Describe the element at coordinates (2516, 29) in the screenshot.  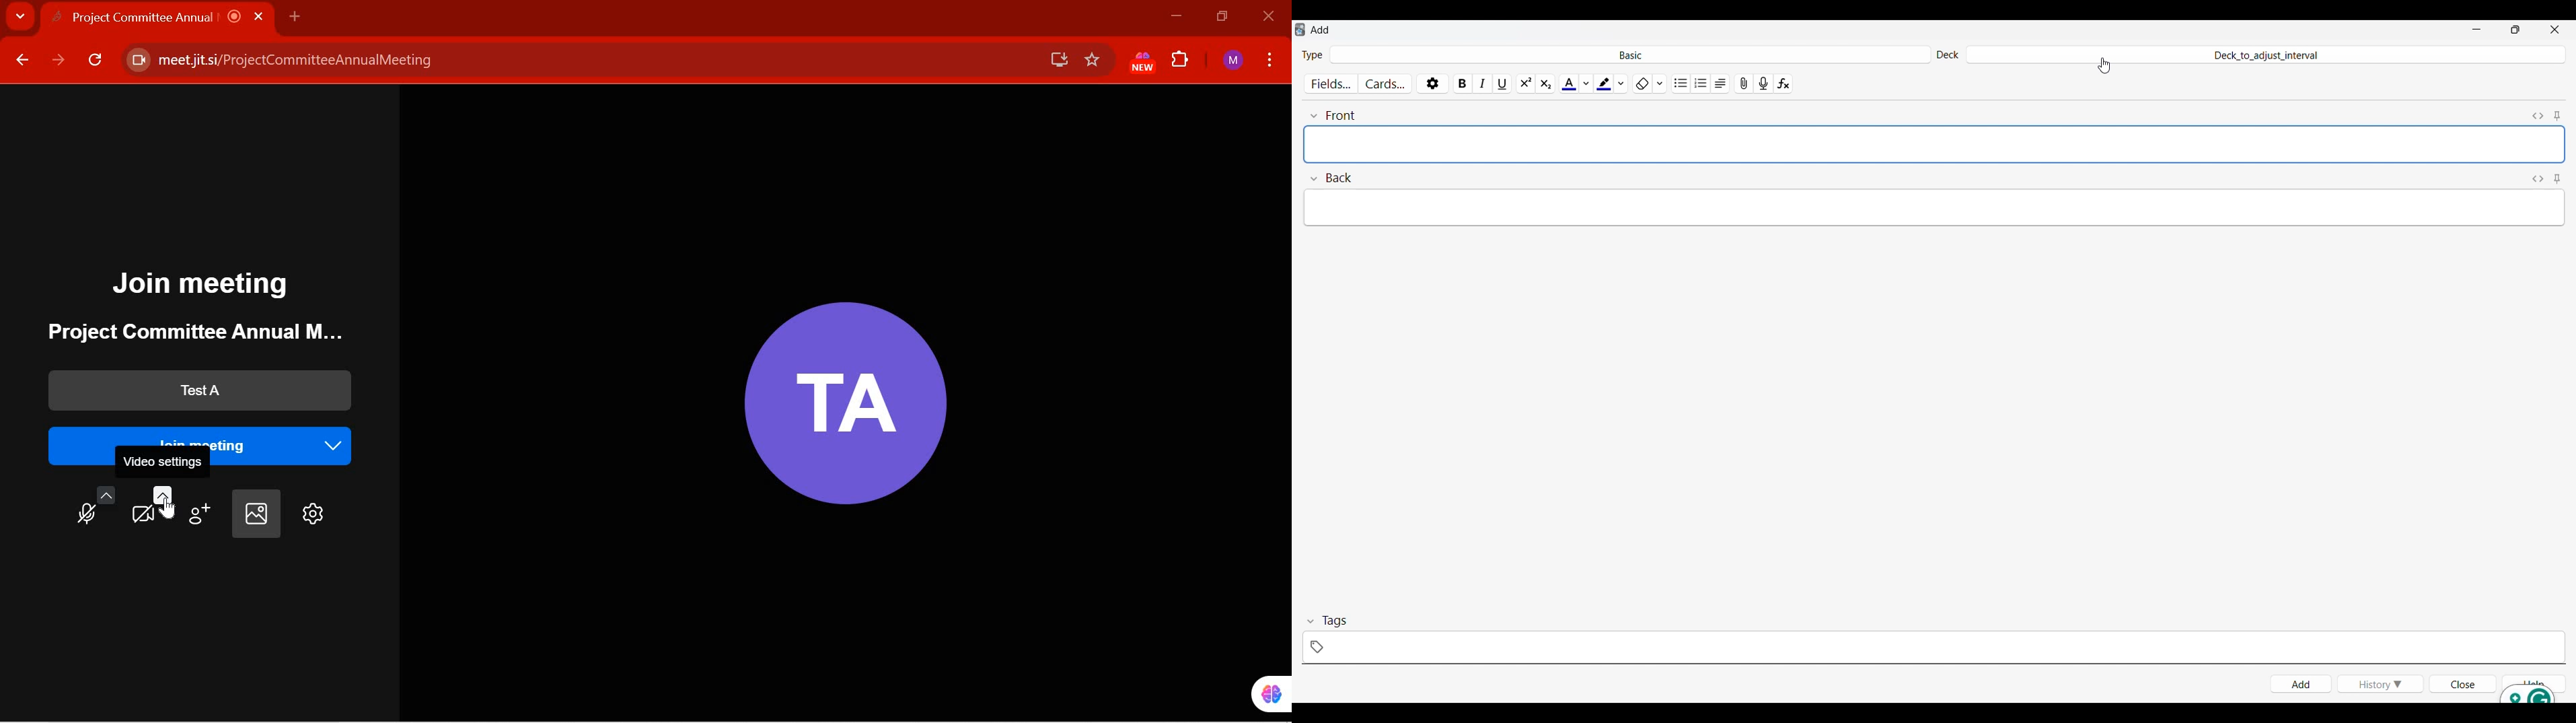
I see `Show interface in smaller tab` at that location.